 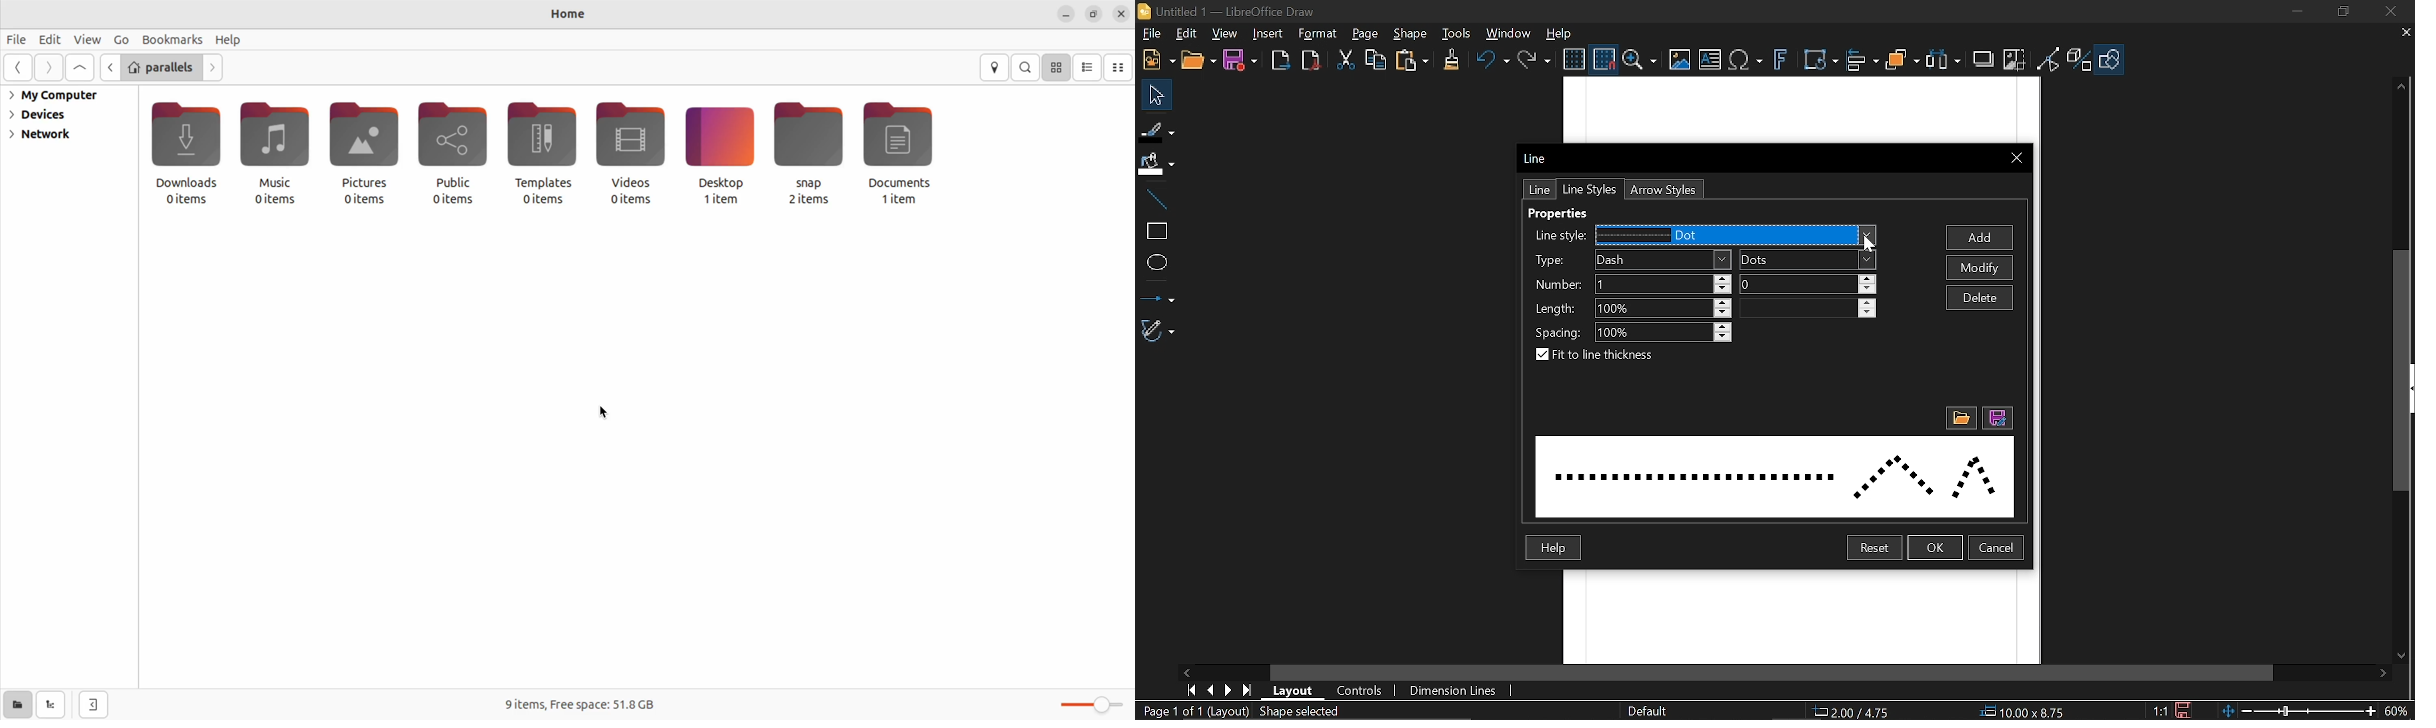 What do you see at coordinates (1874, 549) in the screenshot?
I see `Reset` at bounding box center [1874, 549].